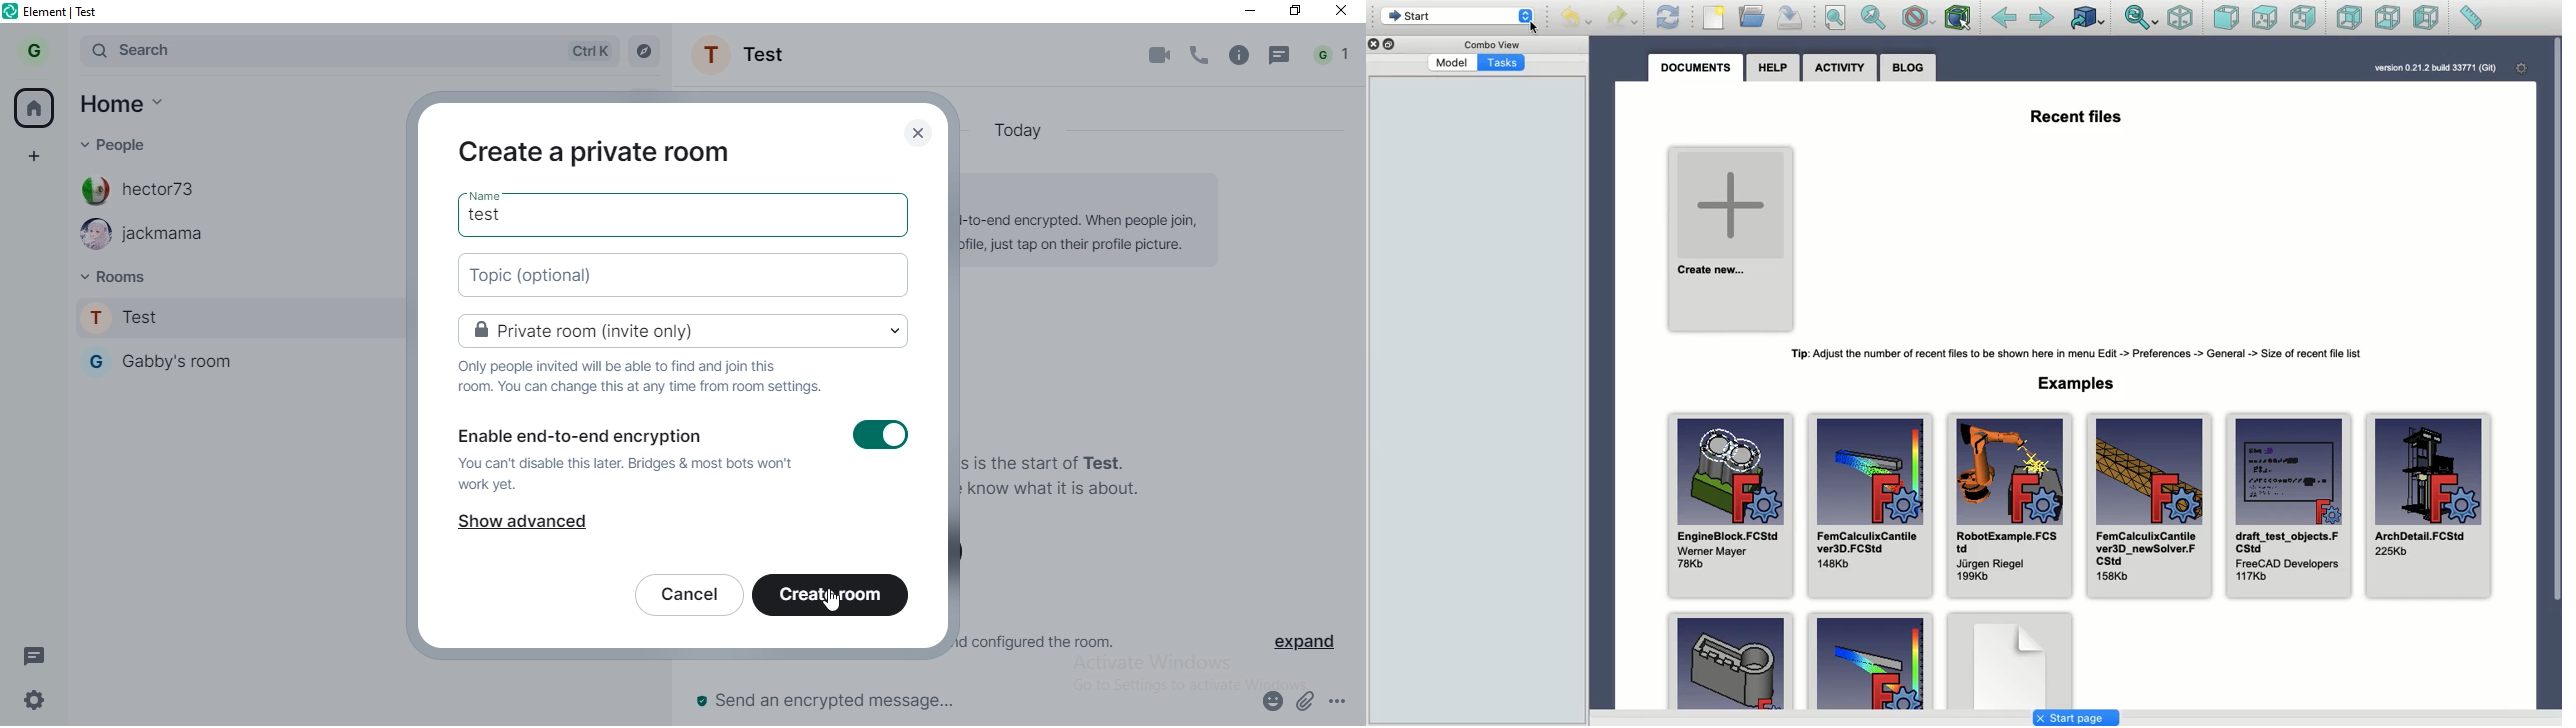  I want to click on minimise, so click(1251, 10).